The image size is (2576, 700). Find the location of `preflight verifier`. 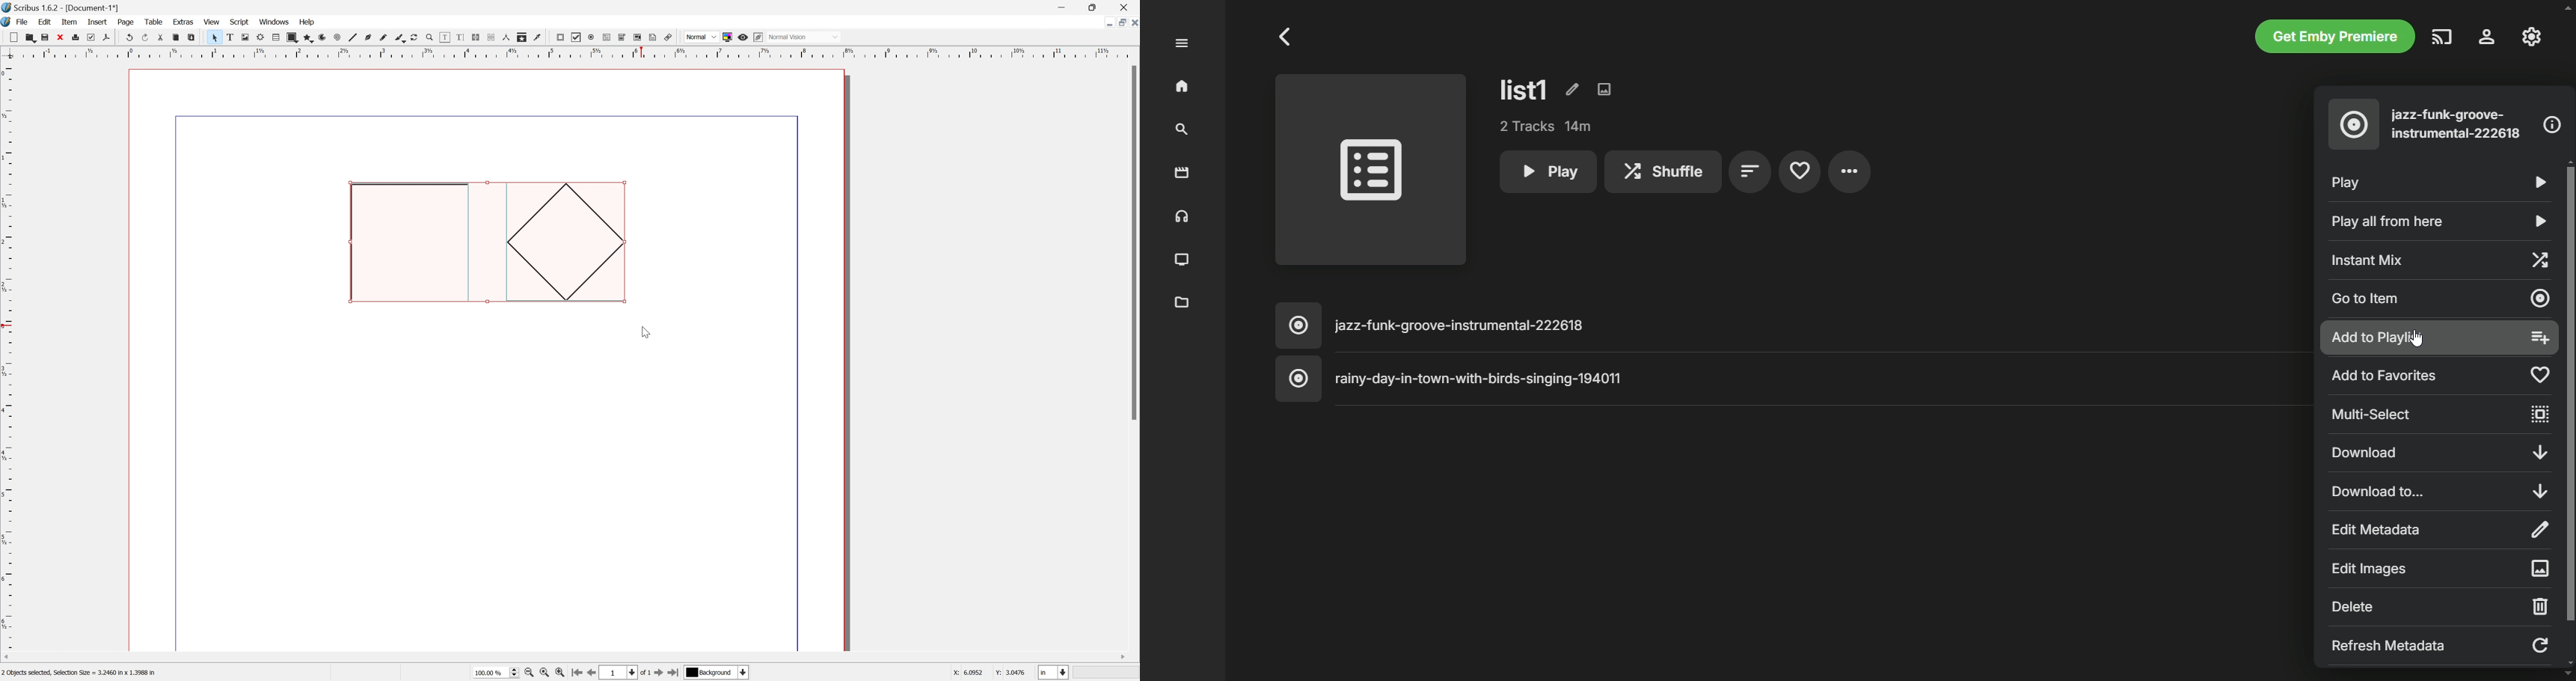

preflight verifier is located at coordinates (89, 34).